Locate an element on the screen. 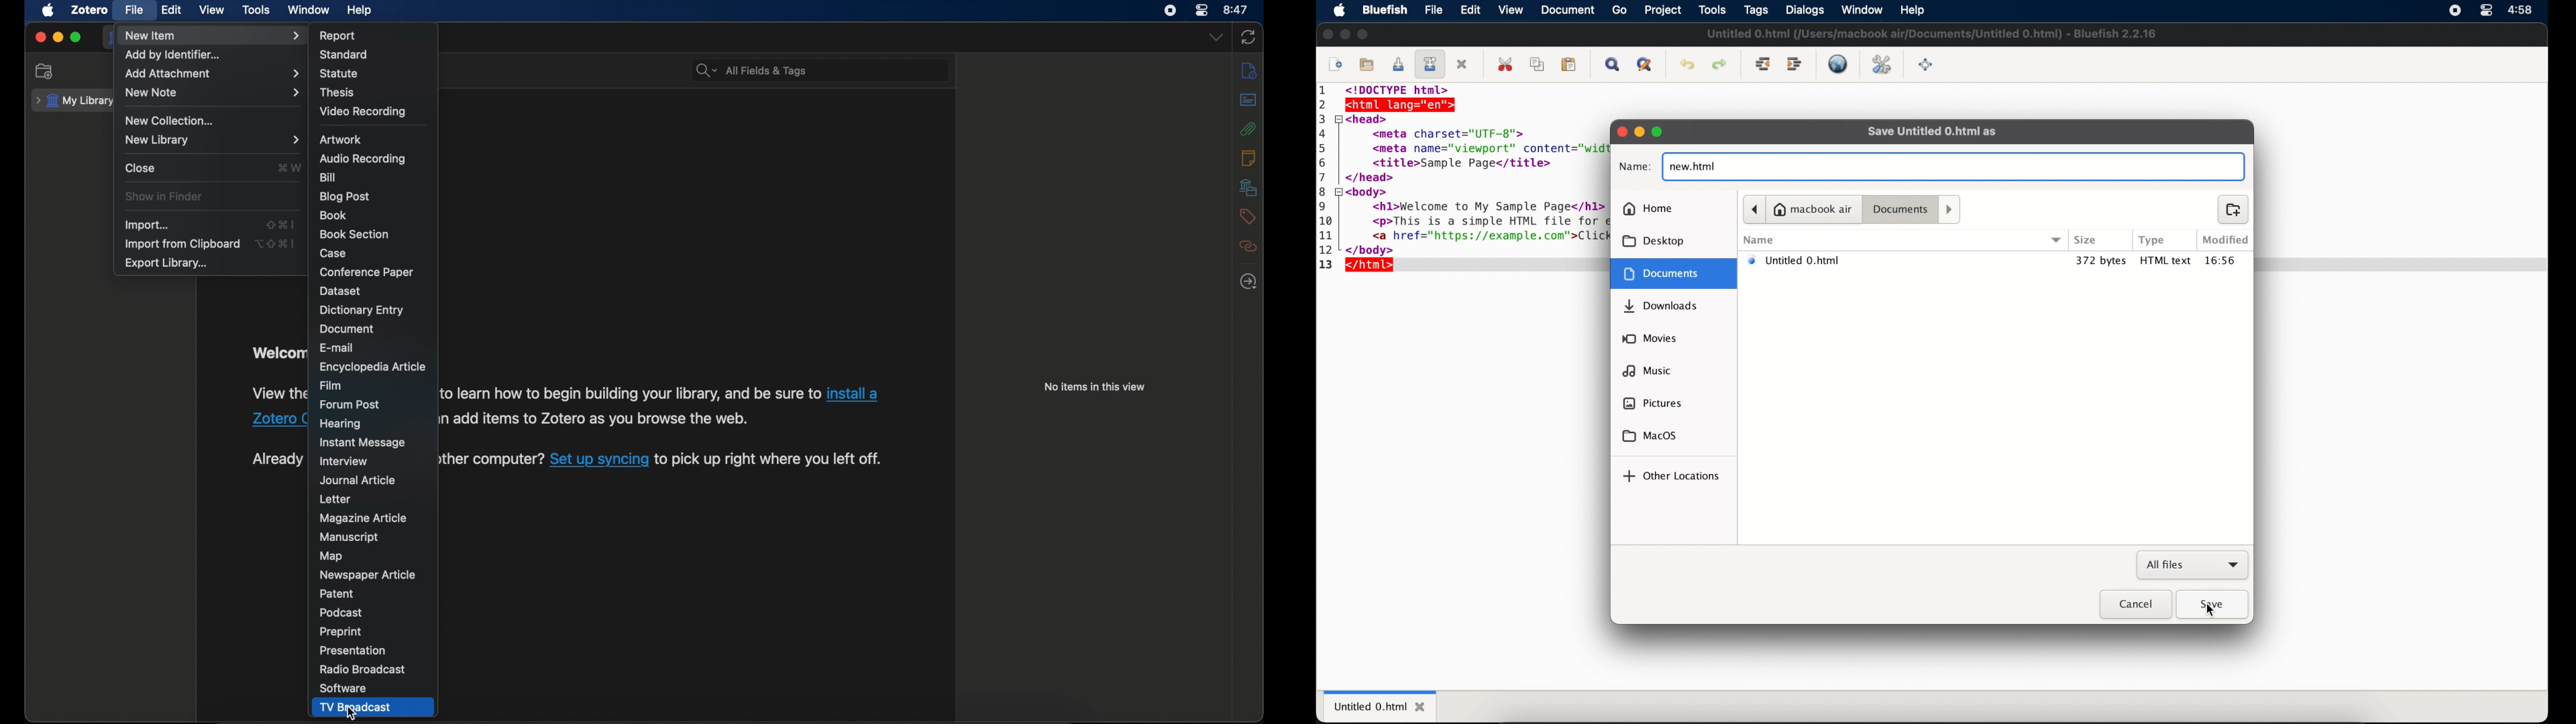 This screenshot has height=728, width=2576. export library is located at coordinates (166, 263).